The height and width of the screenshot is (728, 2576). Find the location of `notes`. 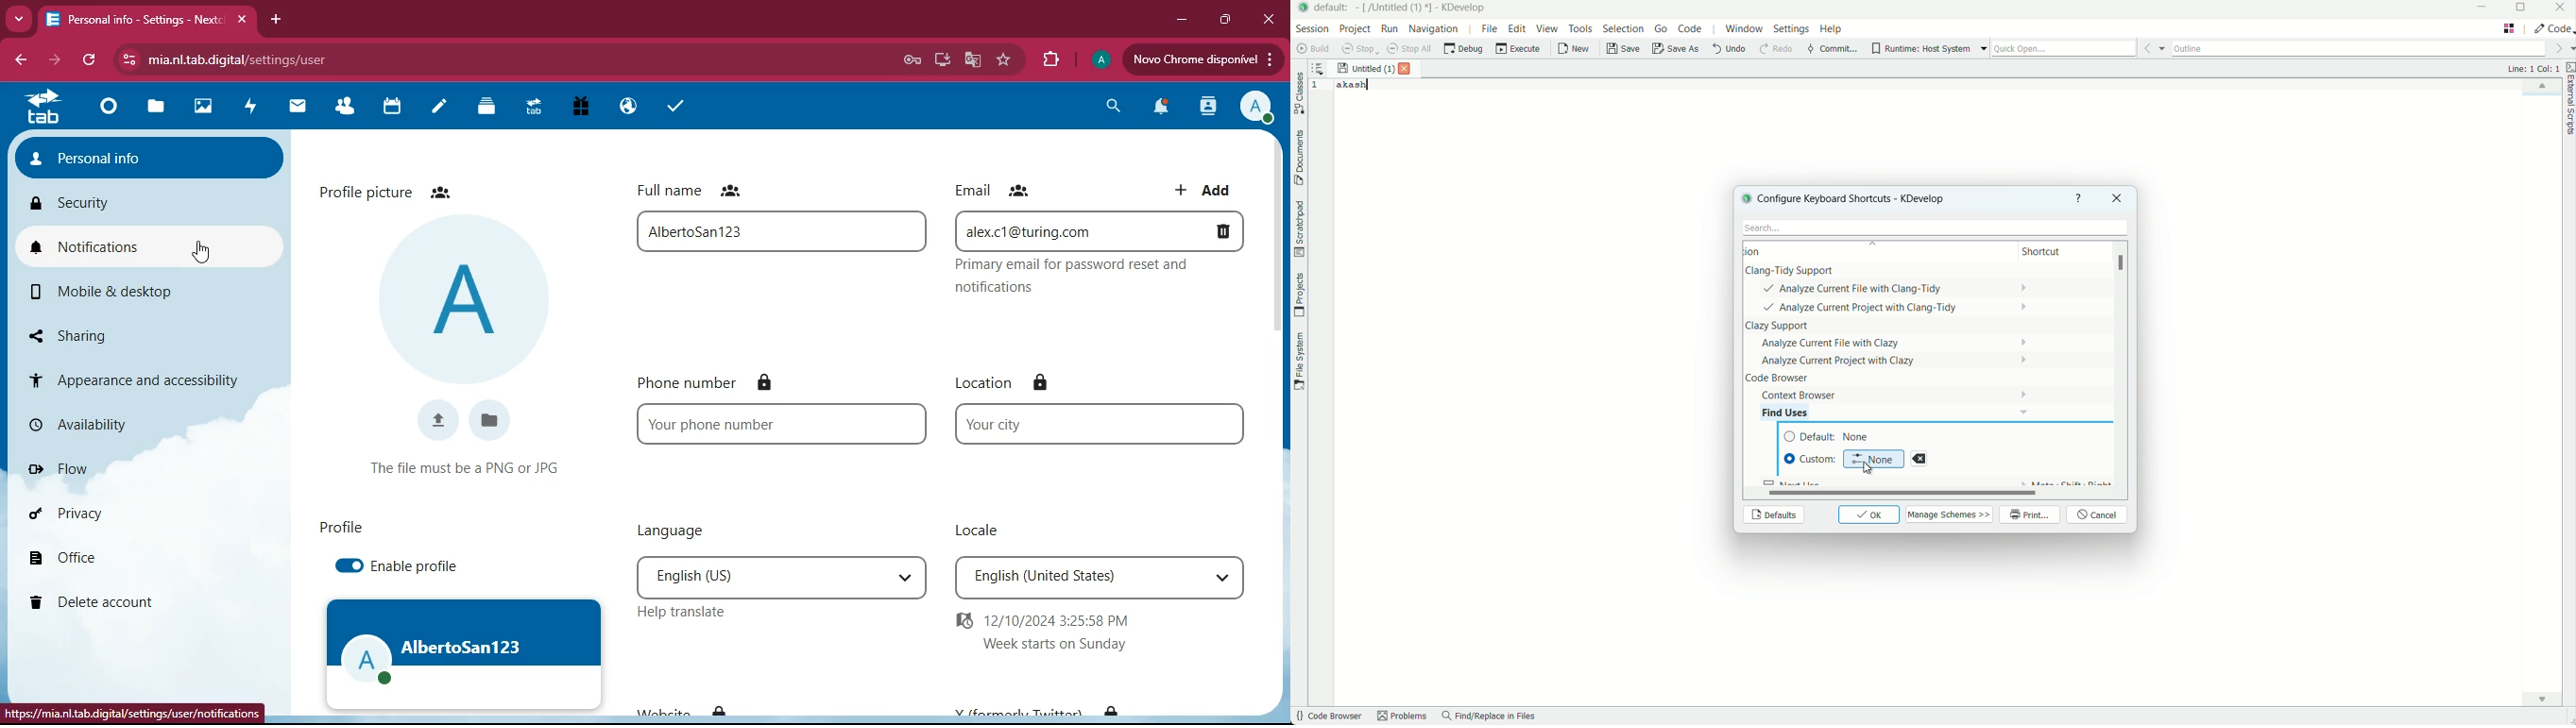

notes is located at coordinates (445, 109).